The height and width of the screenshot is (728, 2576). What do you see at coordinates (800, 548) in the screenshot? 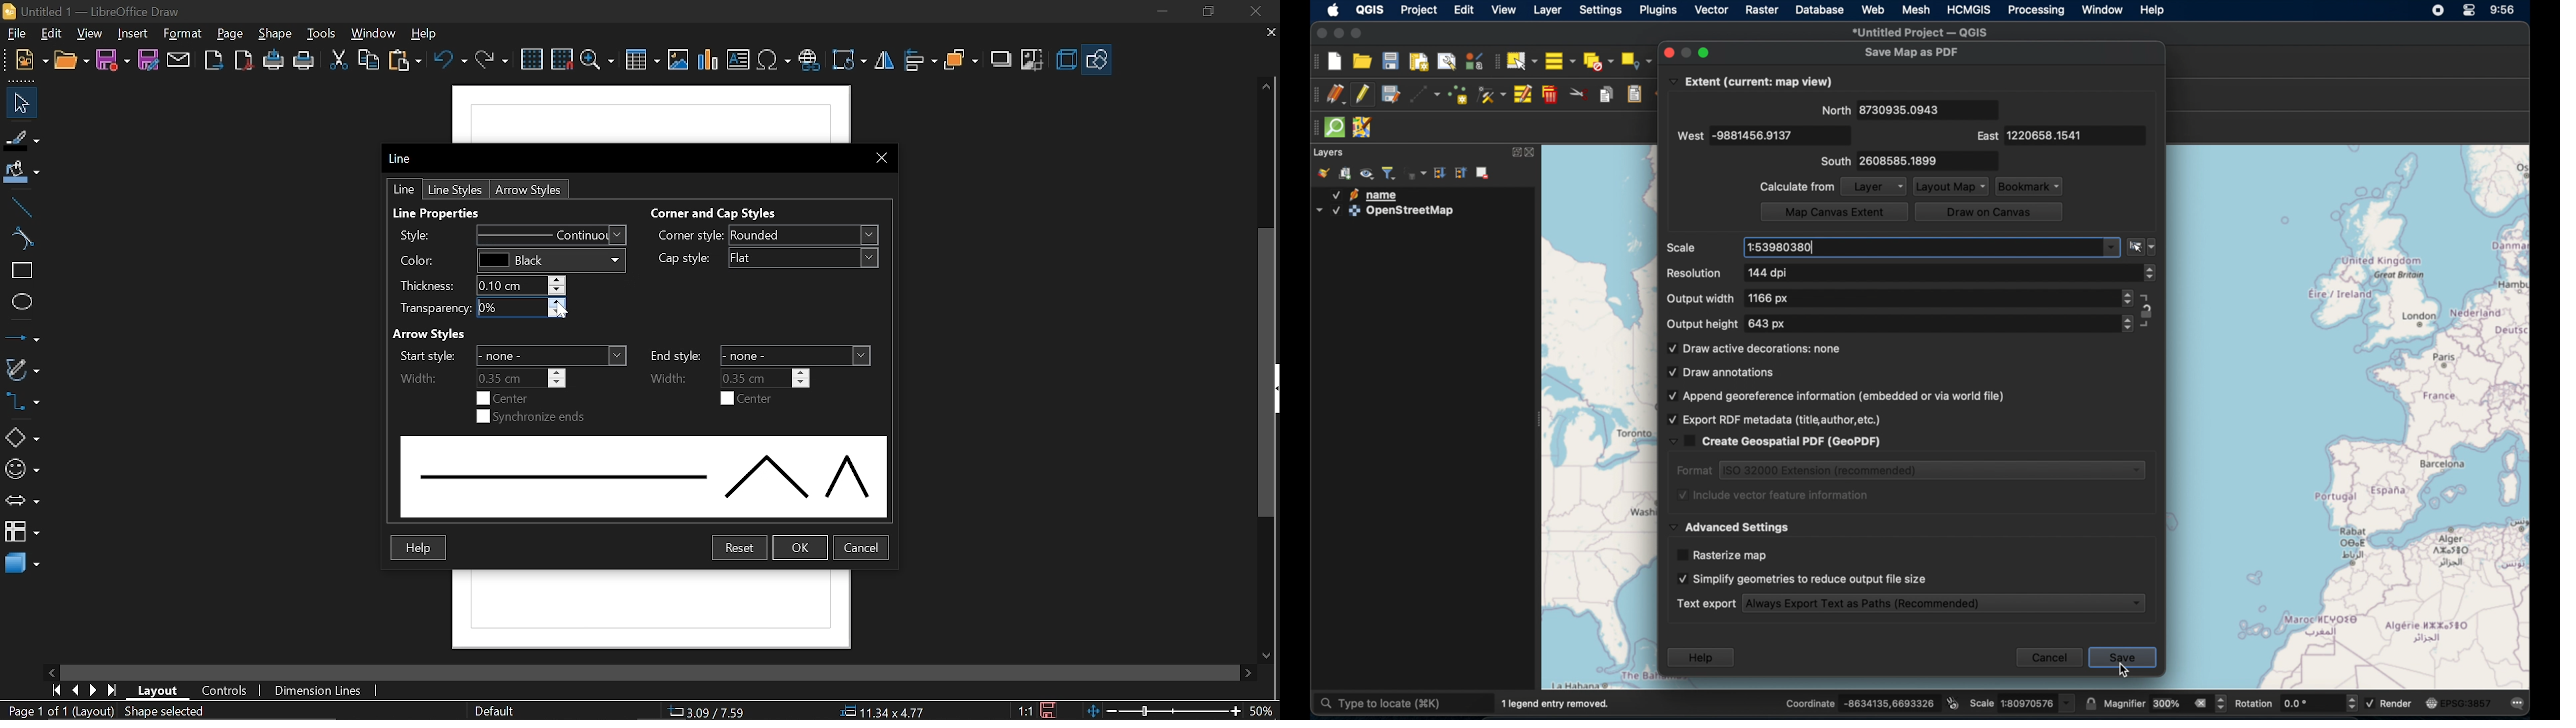
I see `Ok` at bounding box center [800, 548].